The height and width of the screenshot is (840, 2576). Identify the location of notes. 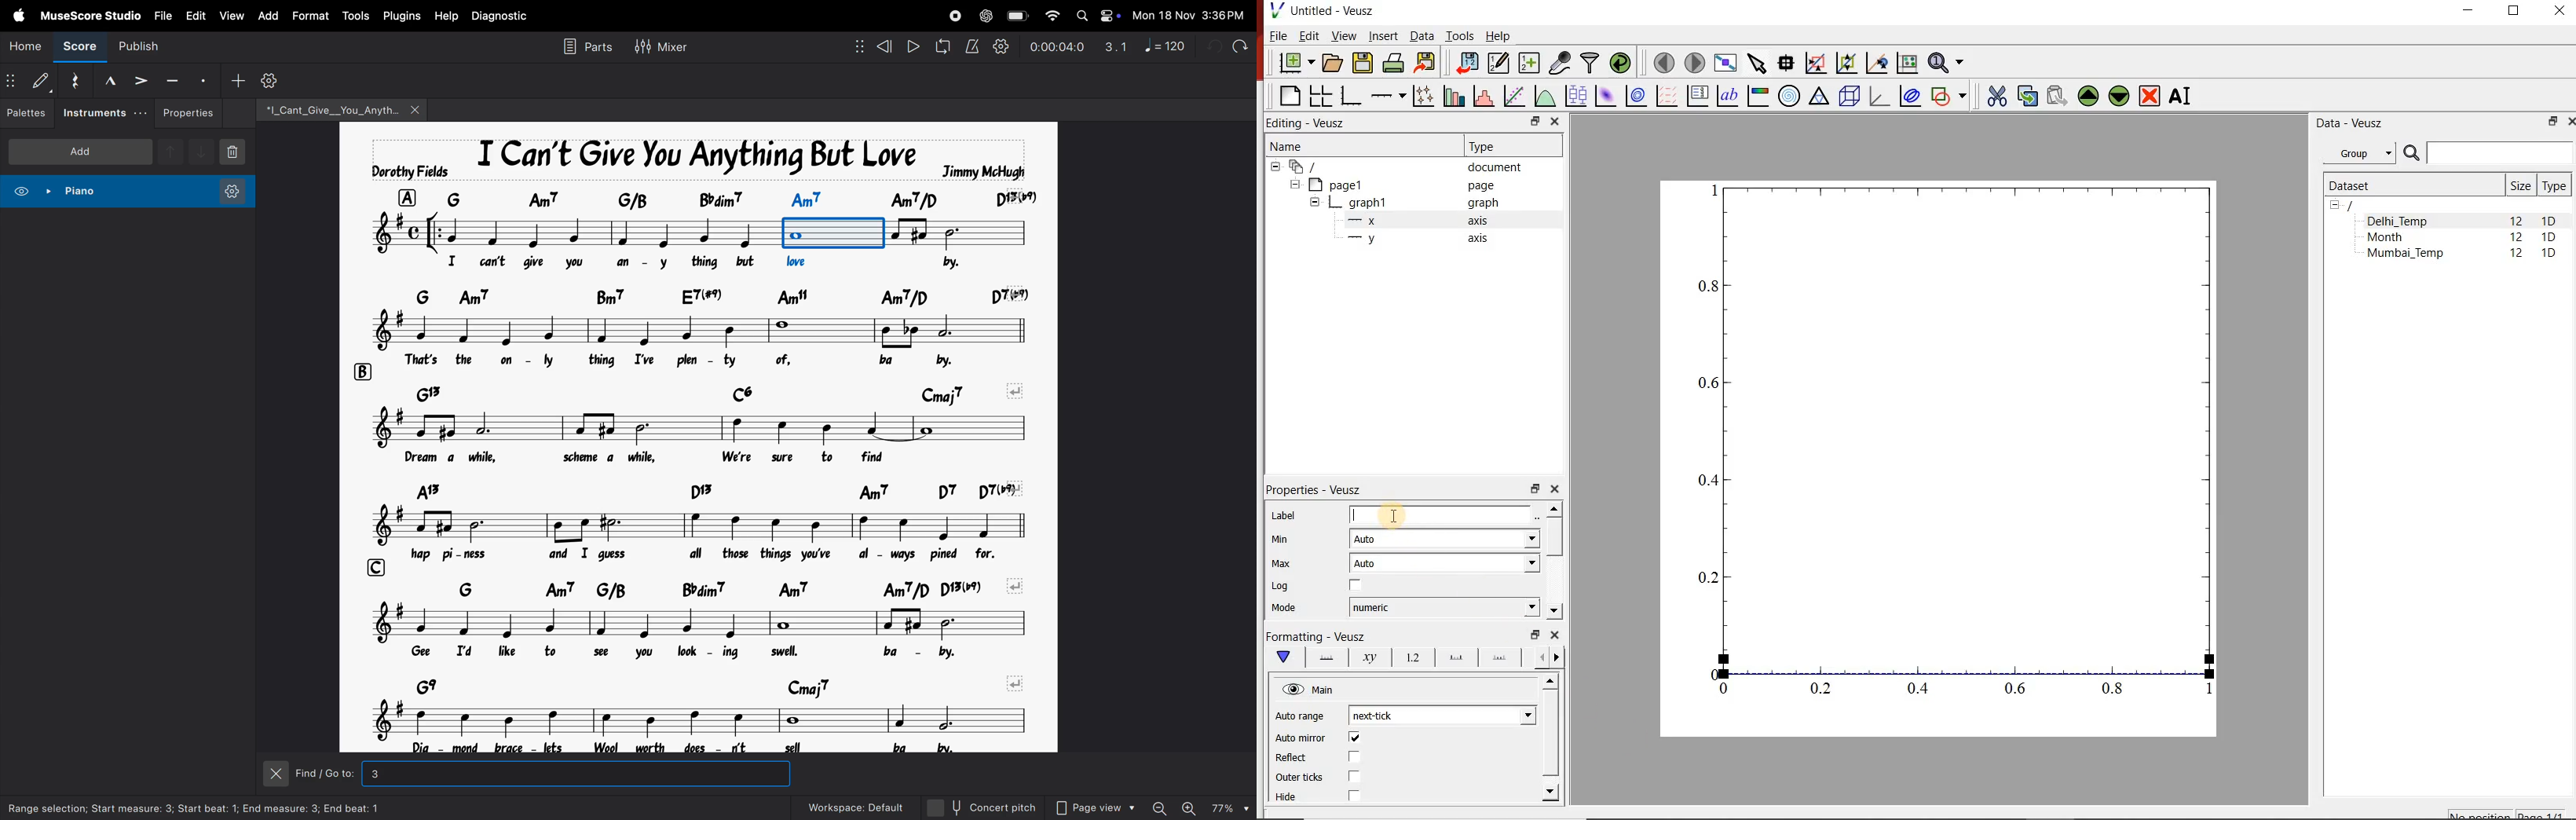
(705, 720).